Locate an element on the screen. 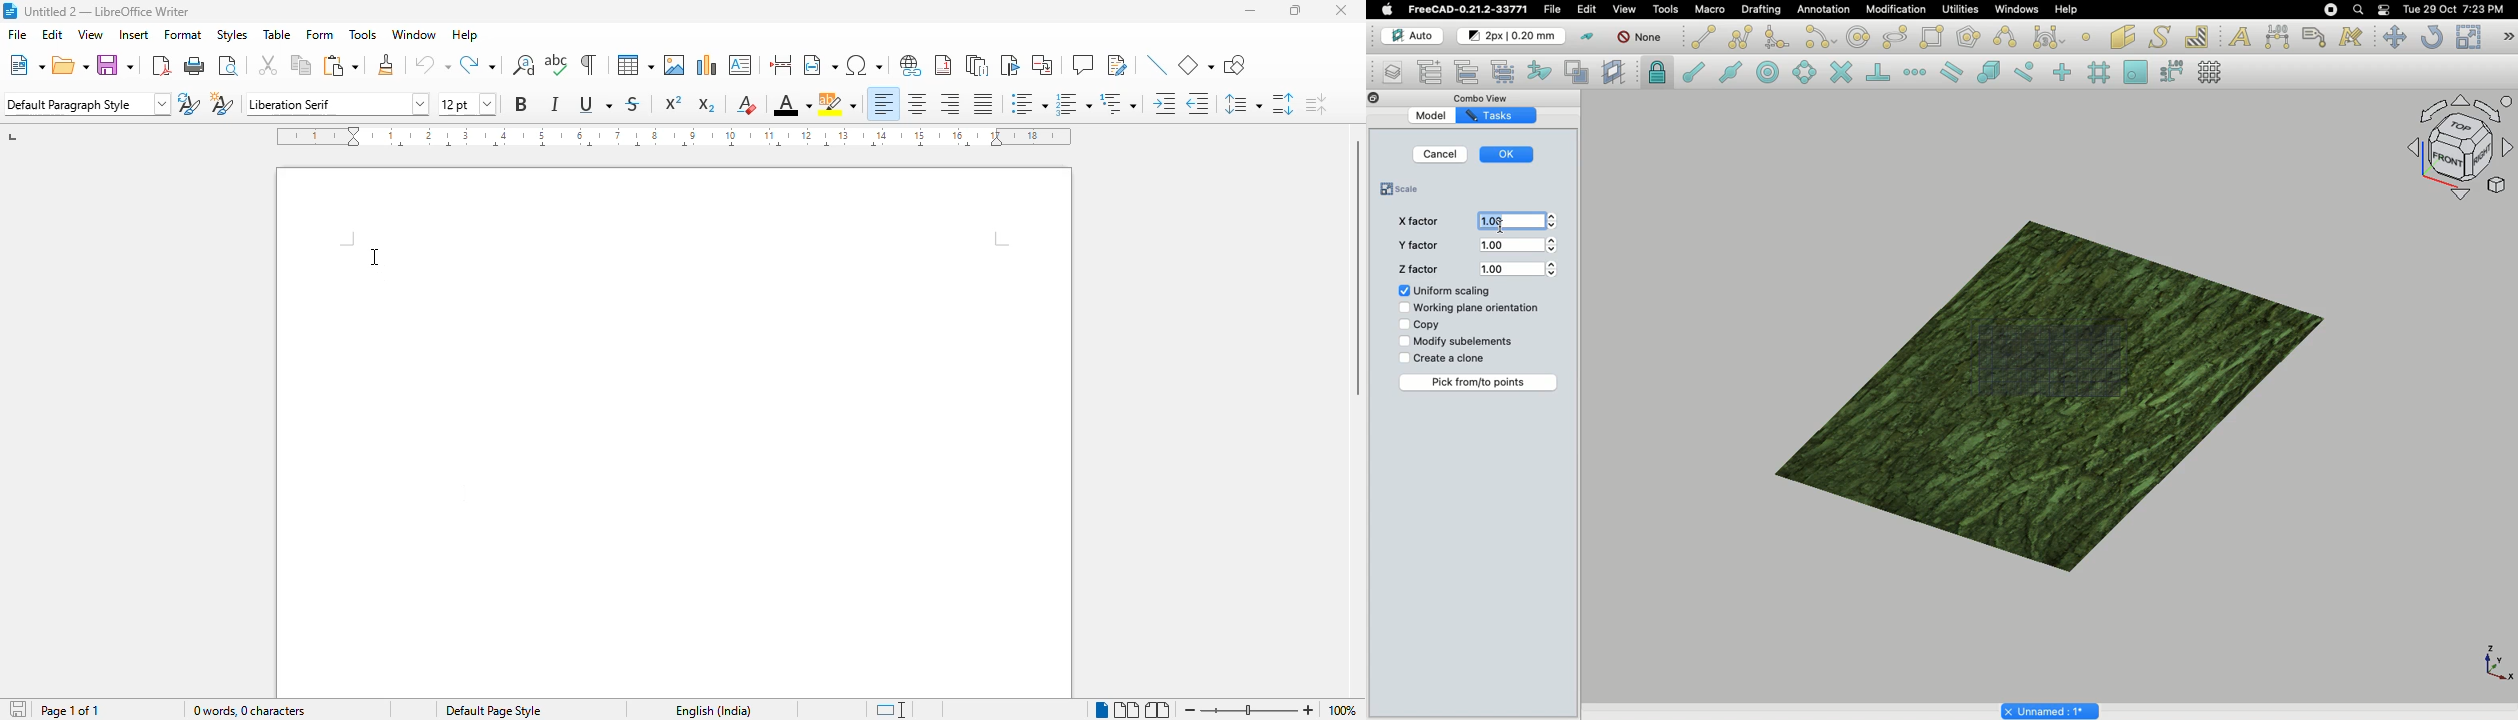  Pick from/to points is located at coordinates (1480, 382).